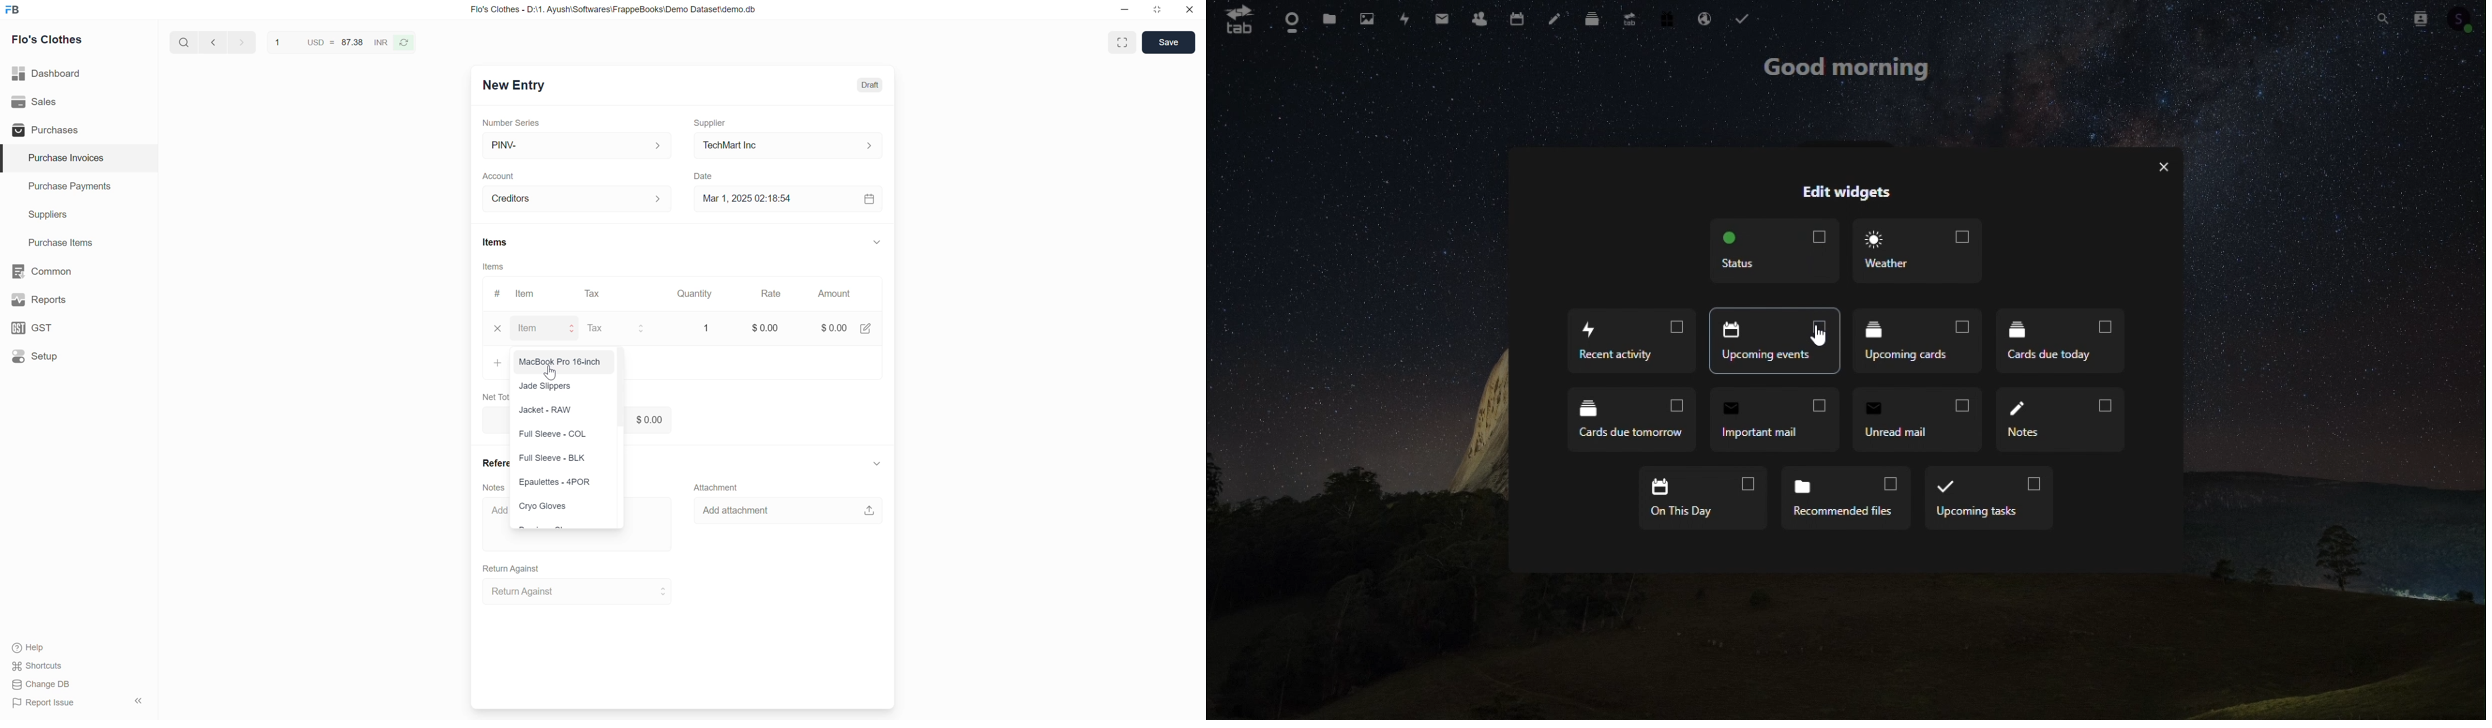 This screenshot has width=2492, height=728. Describe the element at coordinates (78, 130) in the screenshot. I see `Purchases` at that location.